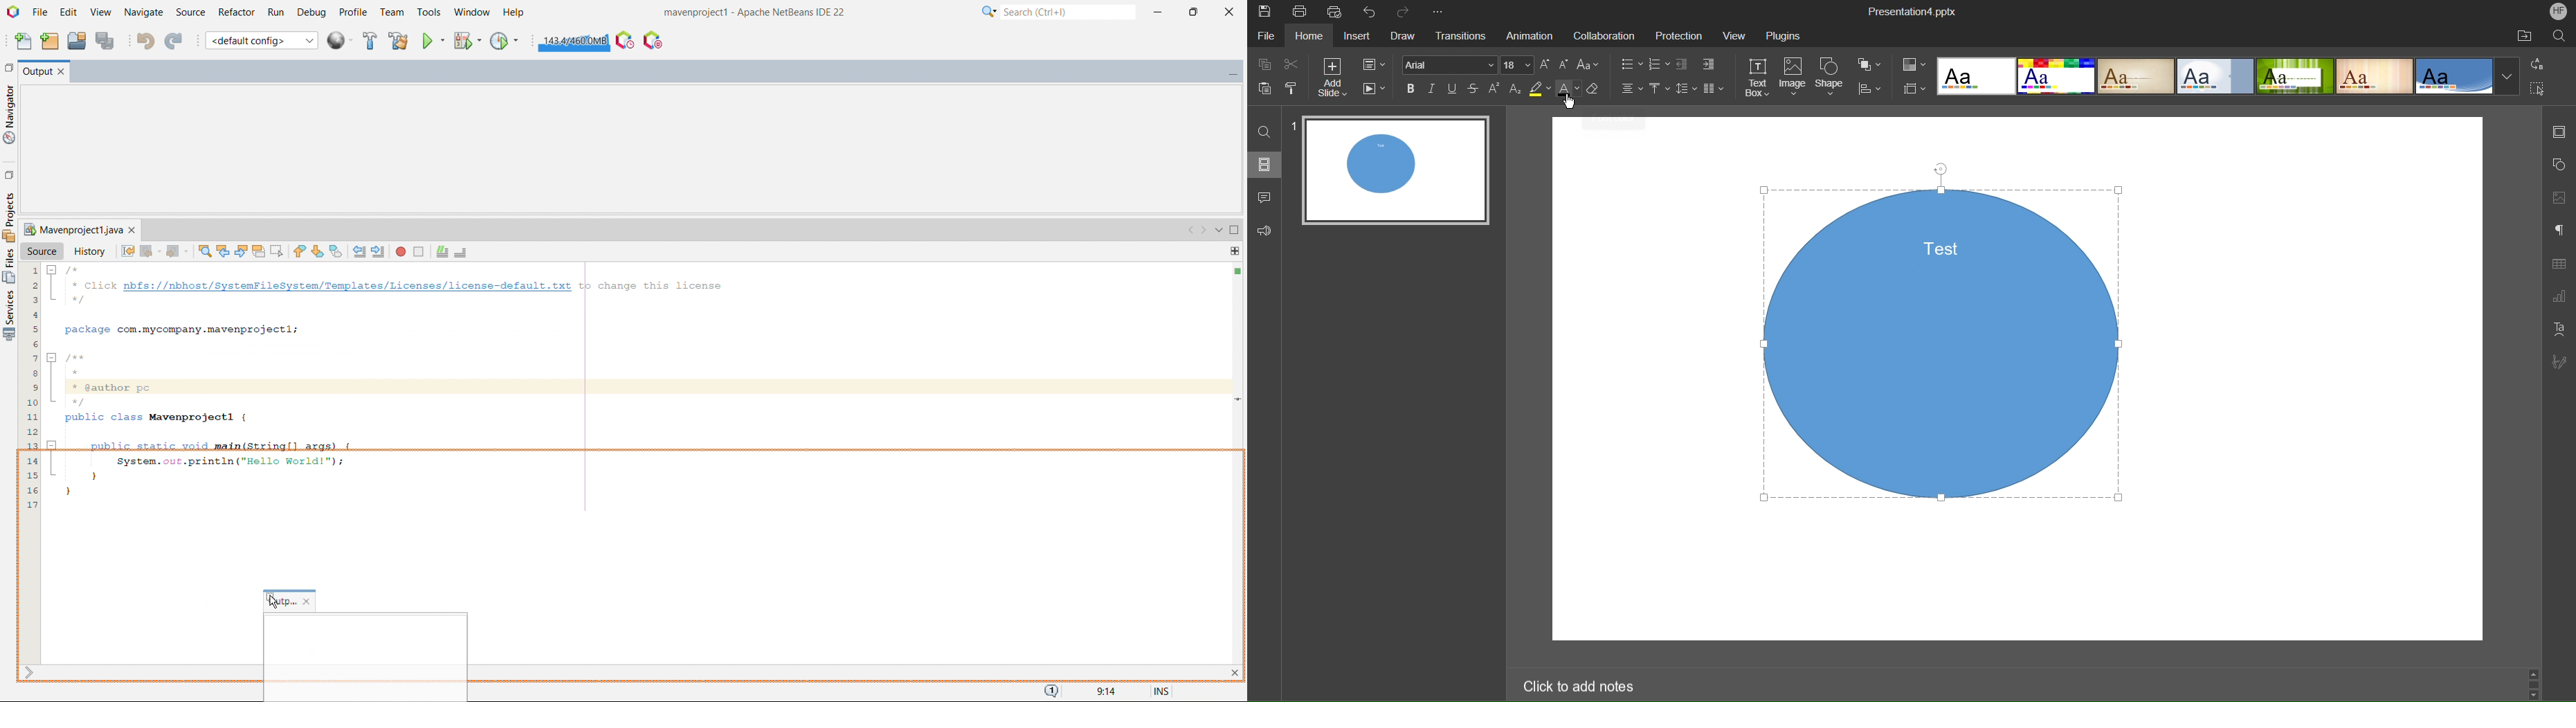  Describe the element at coordinates (1336, 12) in the screenshot. I see `Quick Print` at that location.